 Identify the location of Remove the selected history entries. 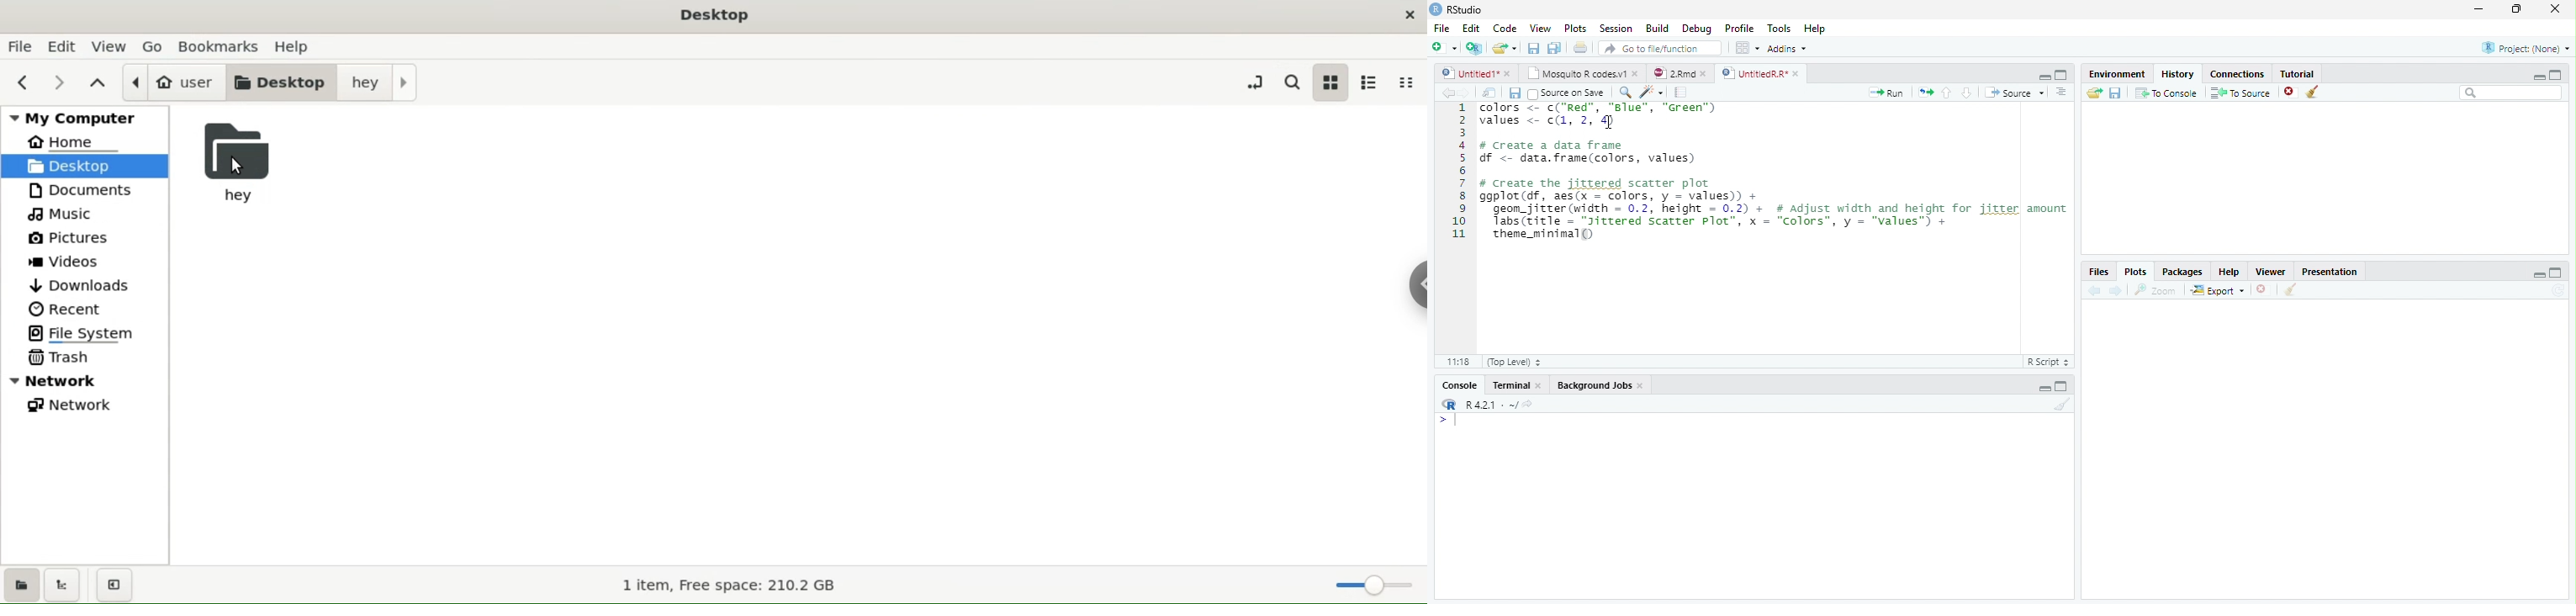
(2291, 93).